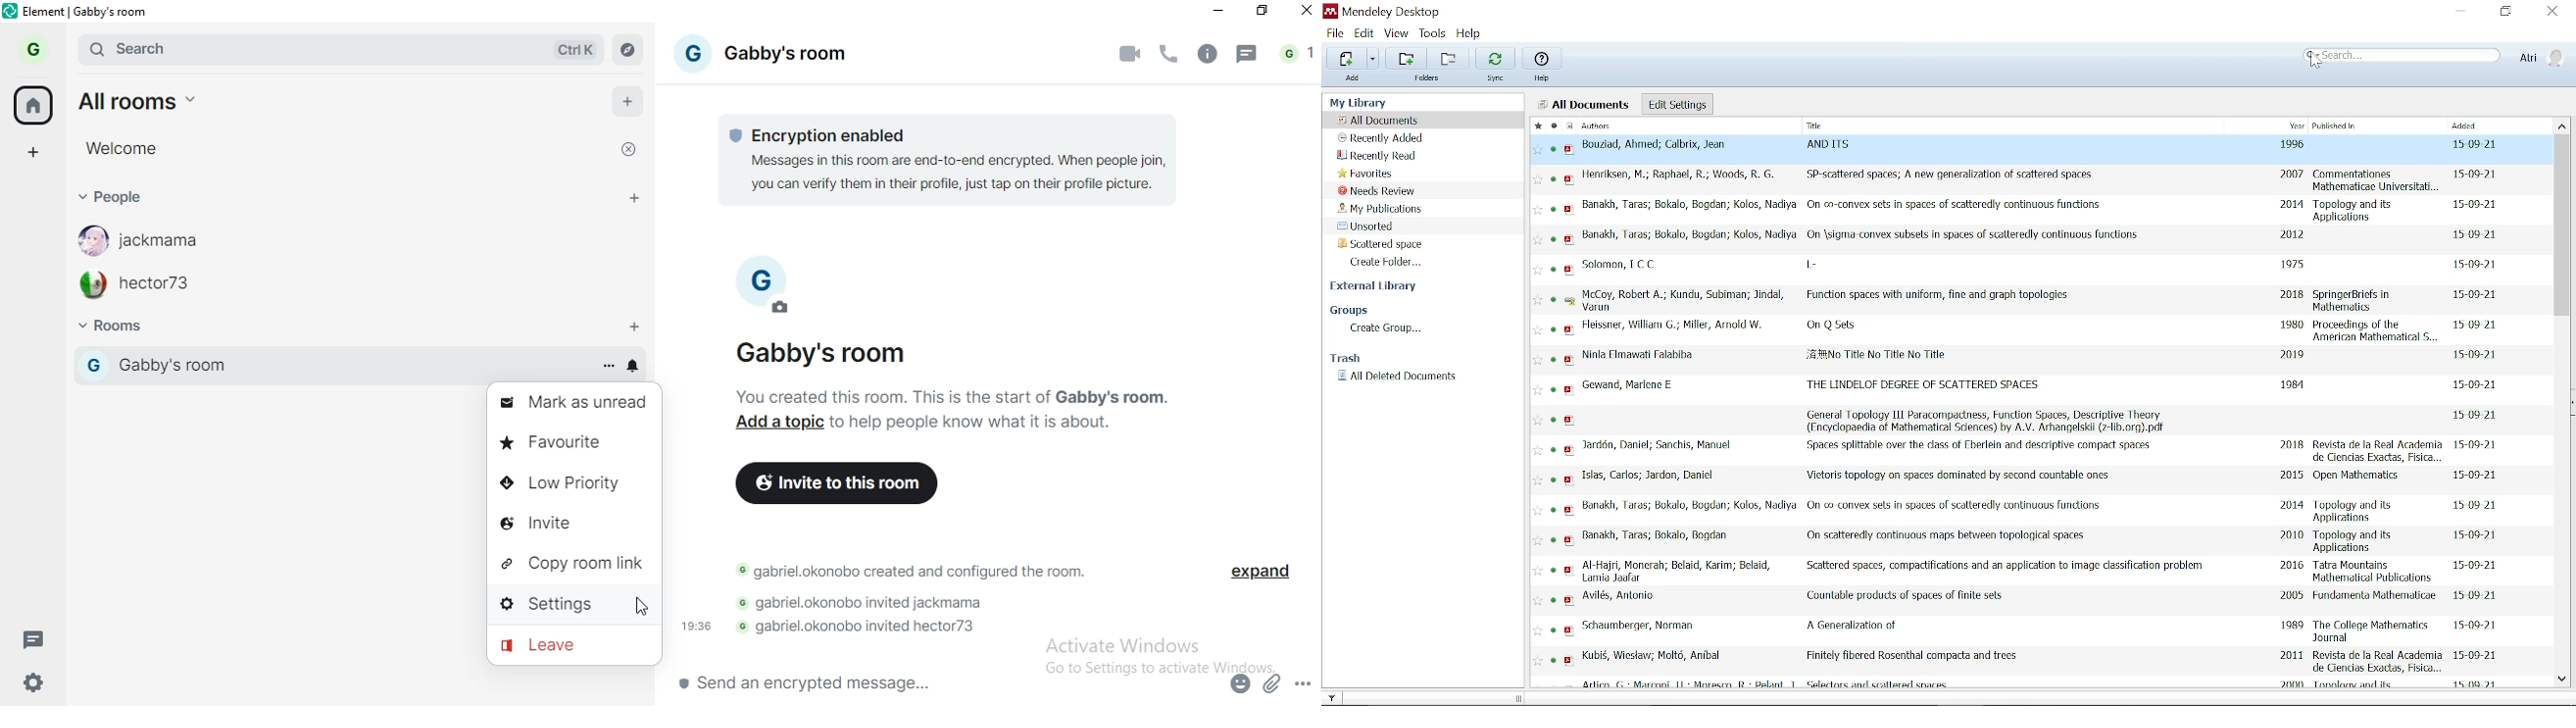  Describe the element at coordinates (31, 49) in the screenshot. I see `profile` at that location.